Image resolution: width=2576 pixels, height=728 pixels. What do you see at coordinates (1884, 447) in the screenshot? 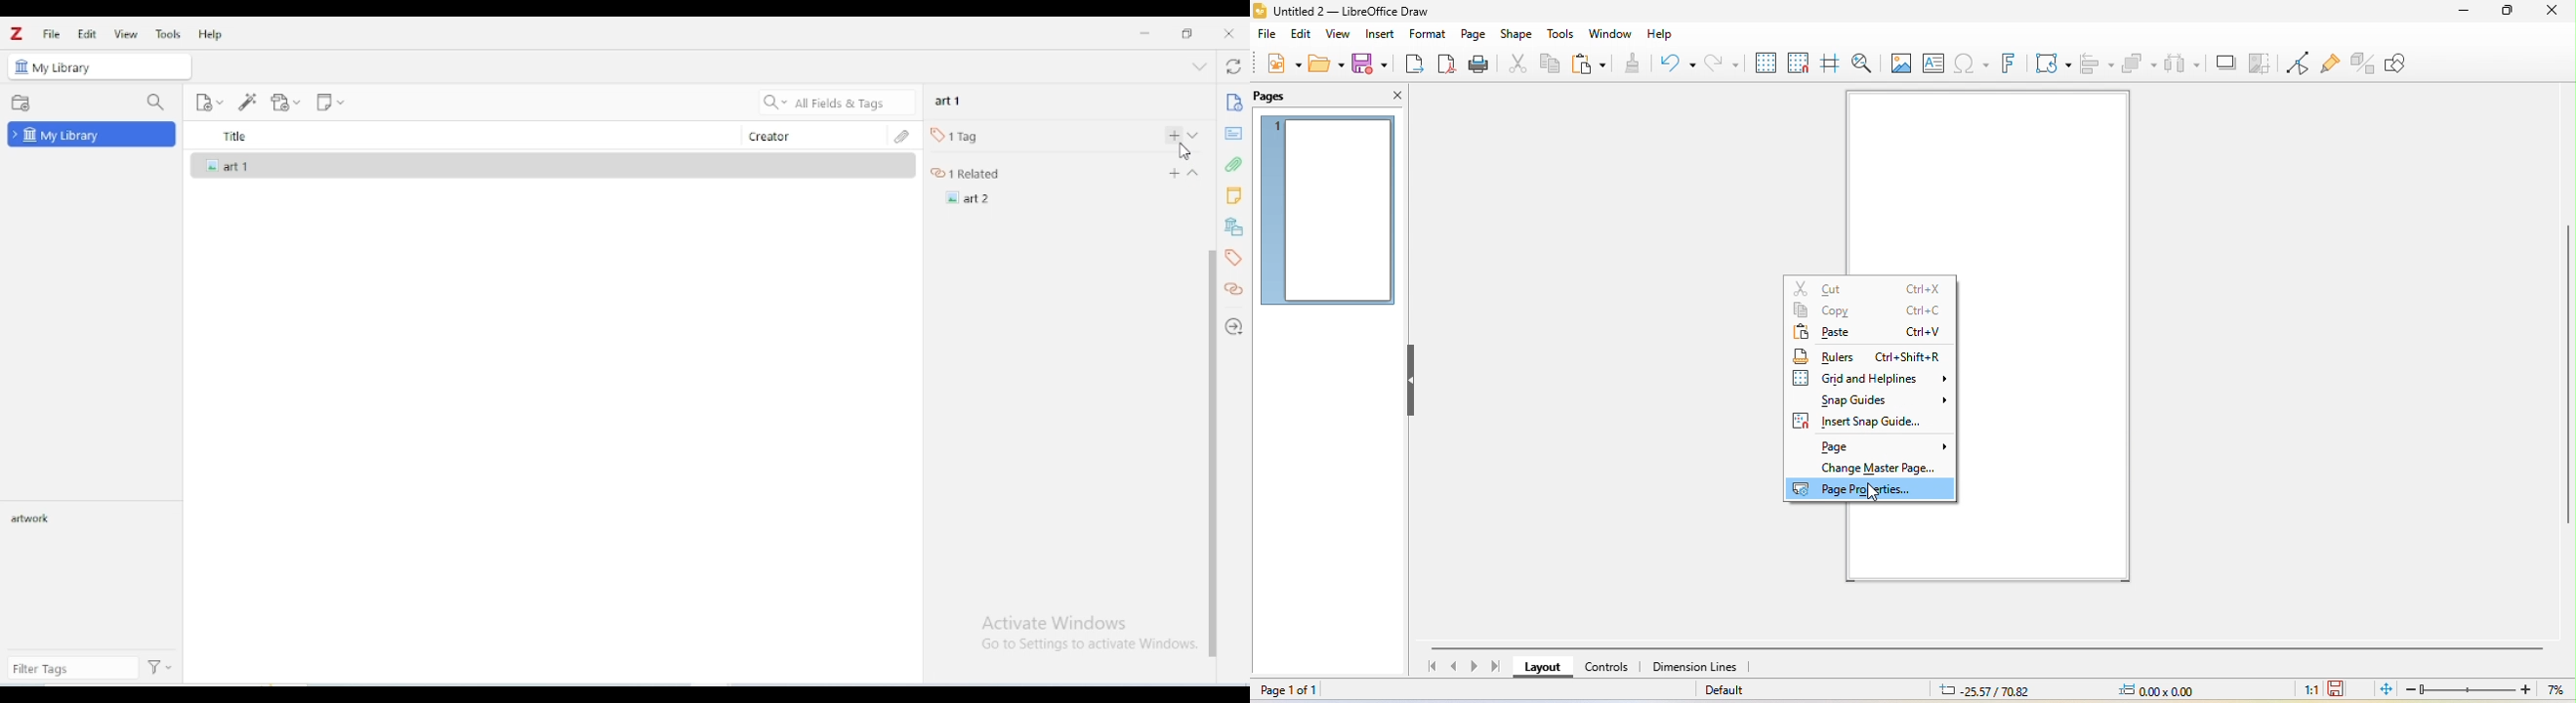
I see `page` at bounding box center [1884, 447].